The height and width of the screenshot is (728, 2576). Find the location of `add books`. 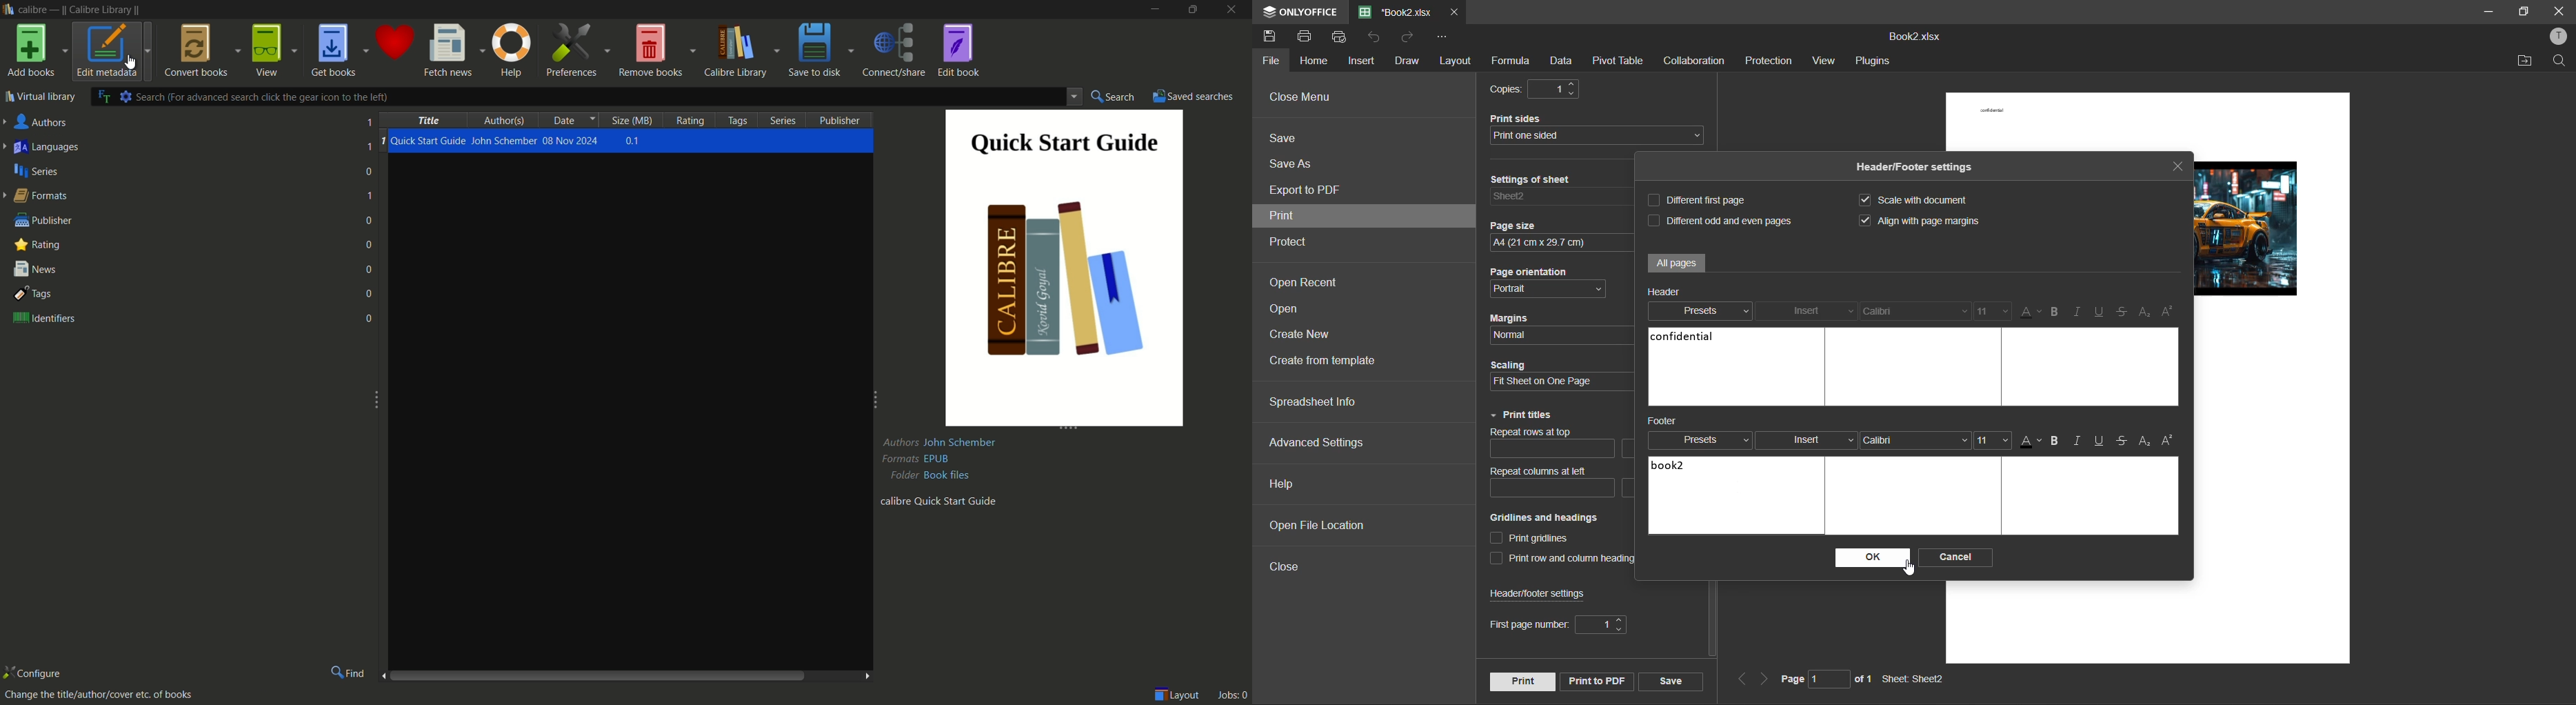

add books is located at coordinates (39, 51).